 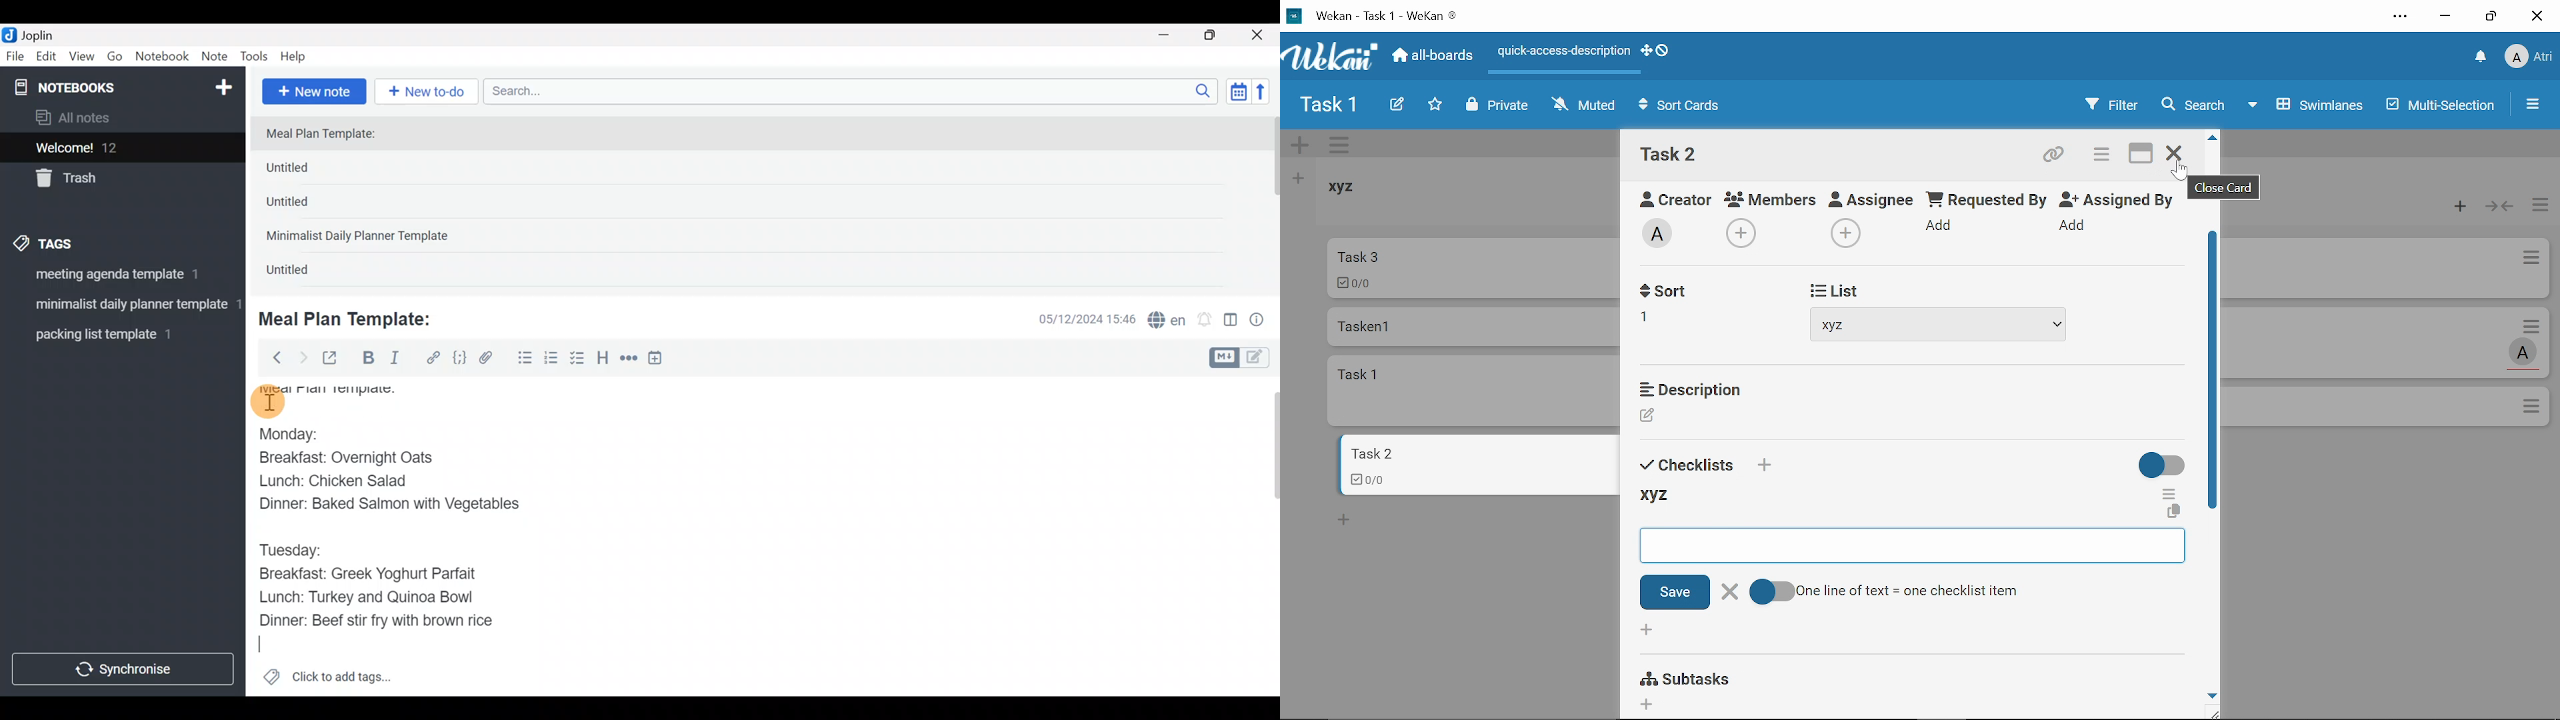 I want to click on Description, so click(x=1690, y=387).